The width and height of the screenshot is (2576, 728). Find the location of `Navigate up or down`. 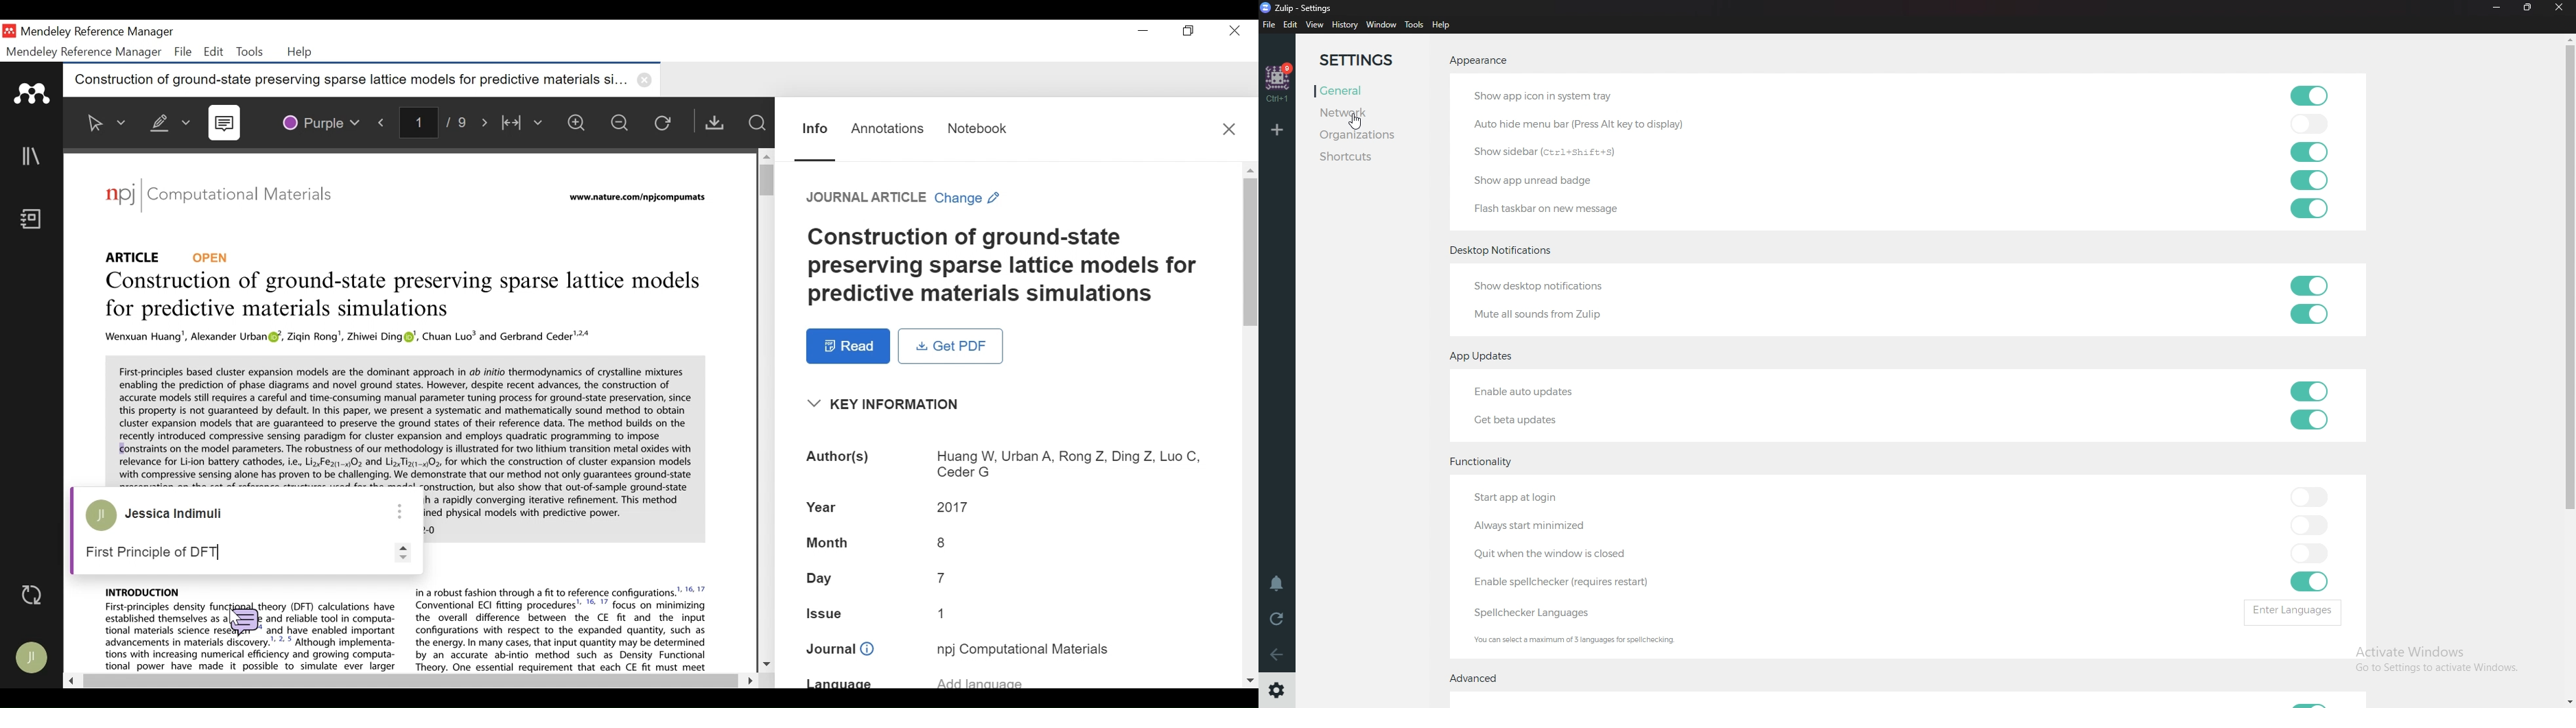

Navigate up or down is located at coordinates (401, 551).